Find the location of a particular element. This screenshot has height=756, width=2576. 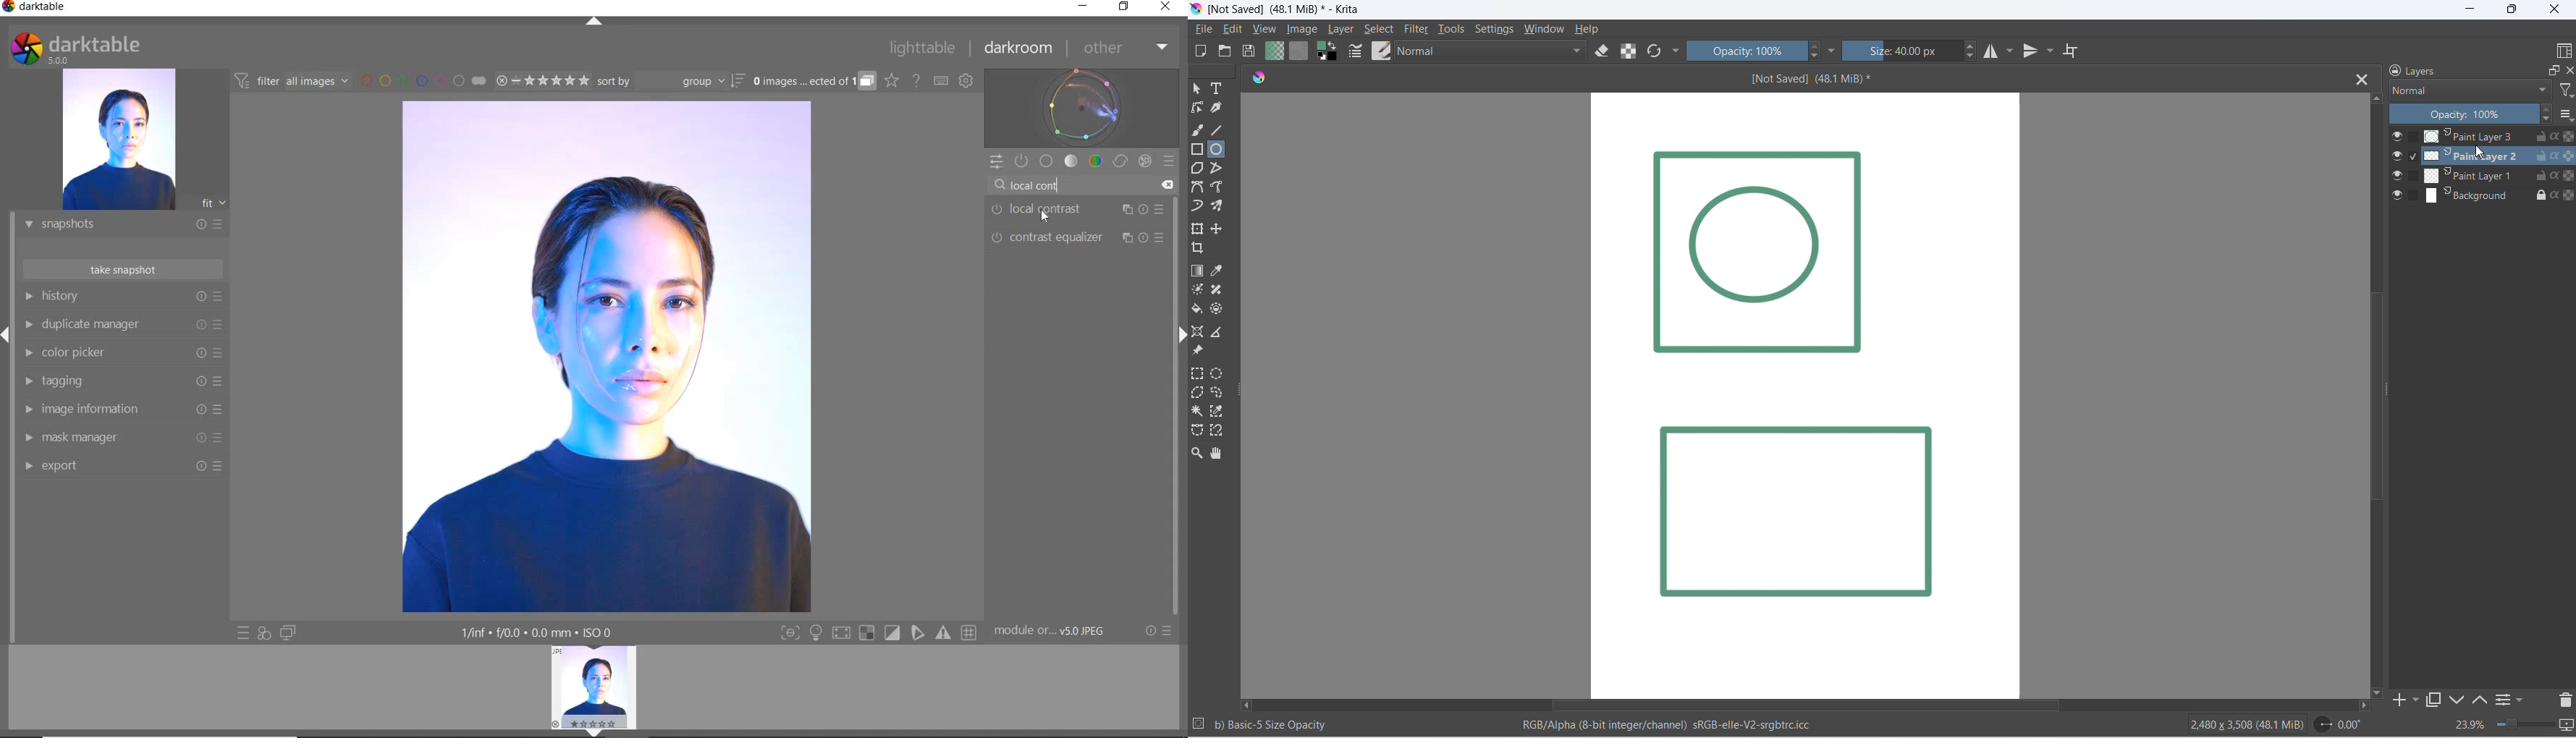

Preserver Alpha is located at coordinates (2562, 174).